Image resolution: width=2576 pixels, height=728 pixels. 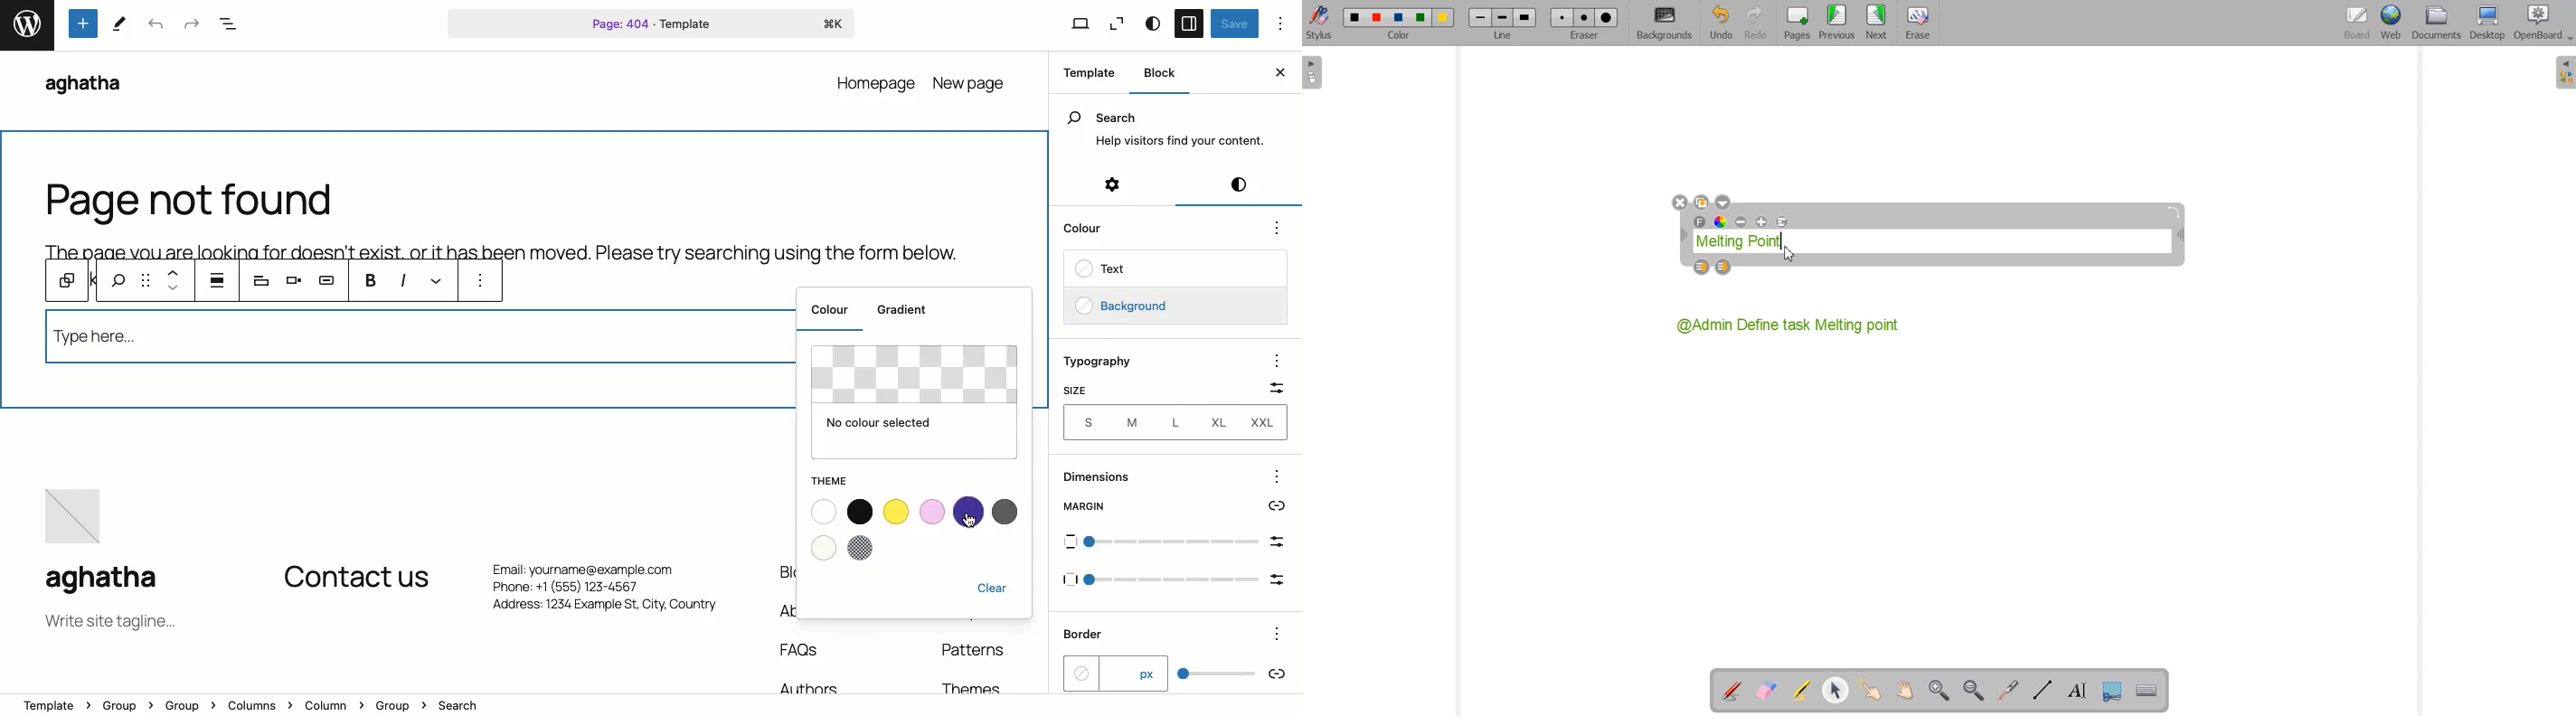 What do you see at coordinates (1178, 544) in the screenshot?
I see `` at bounding box center [1178, 544].